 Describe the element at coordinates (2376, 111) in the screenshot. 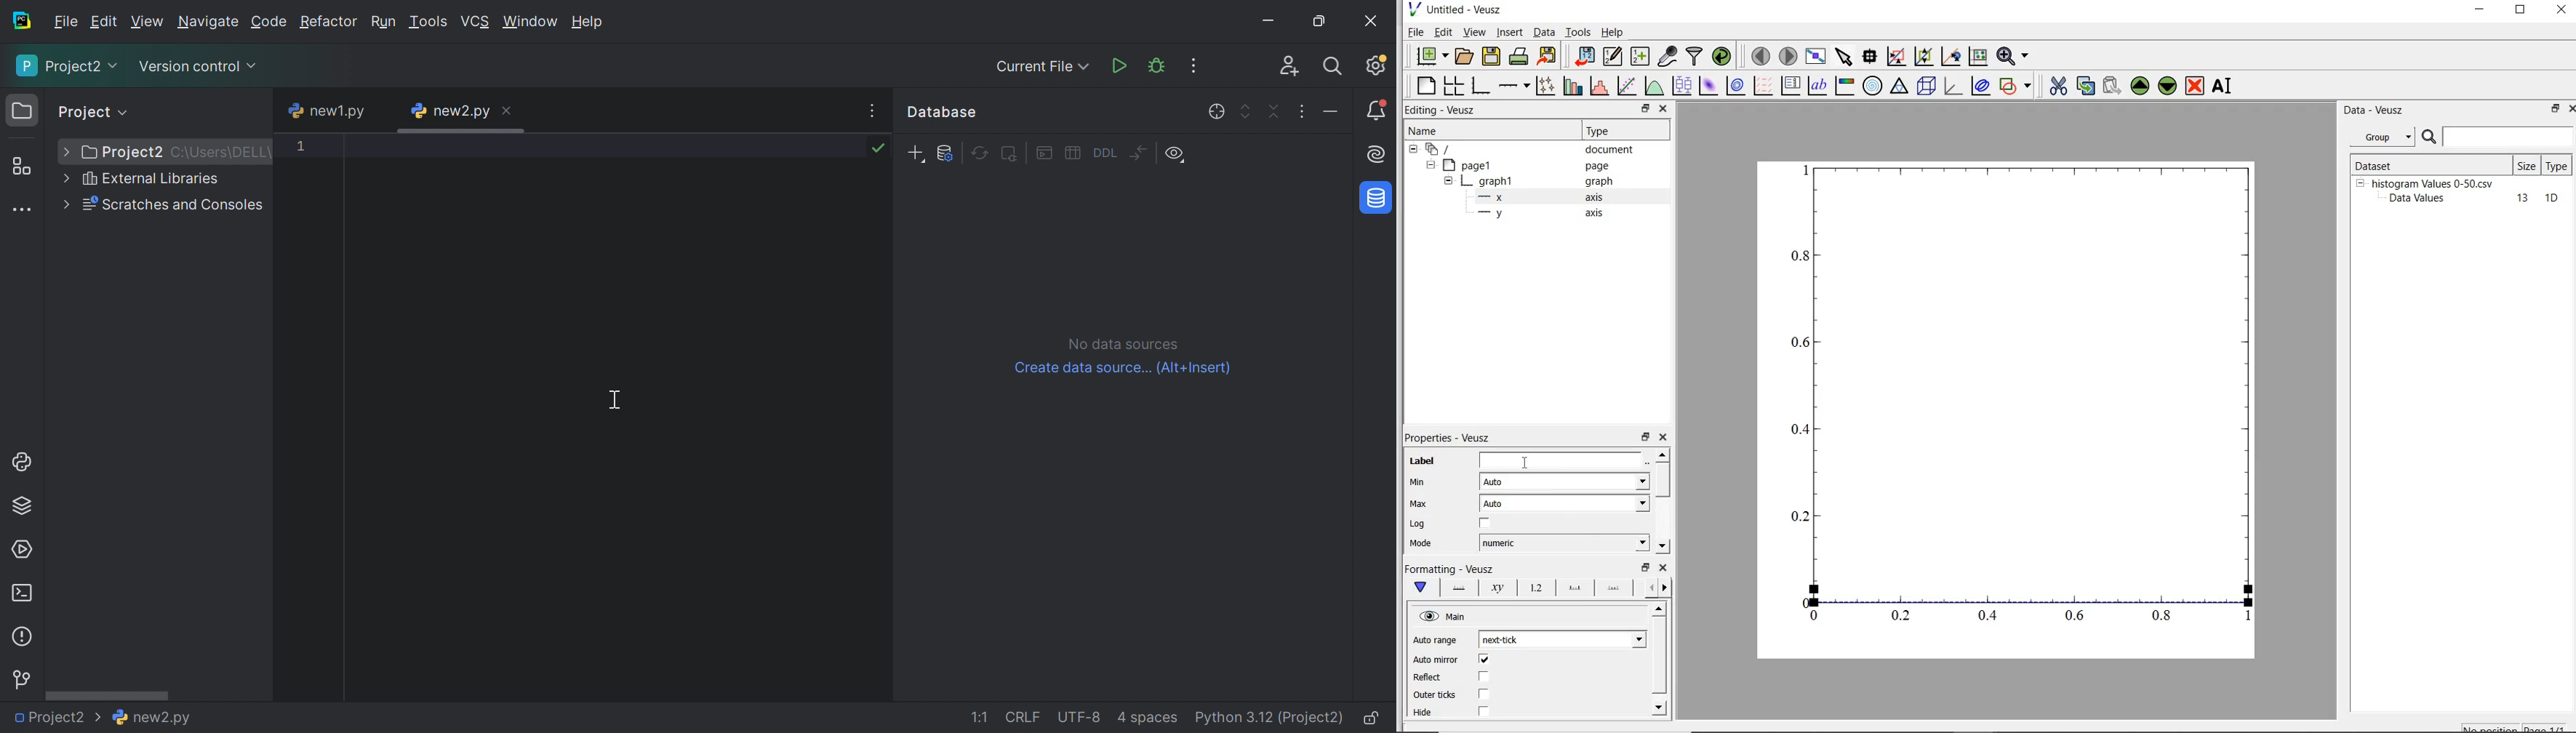

I see `Data - veusz` at that location.